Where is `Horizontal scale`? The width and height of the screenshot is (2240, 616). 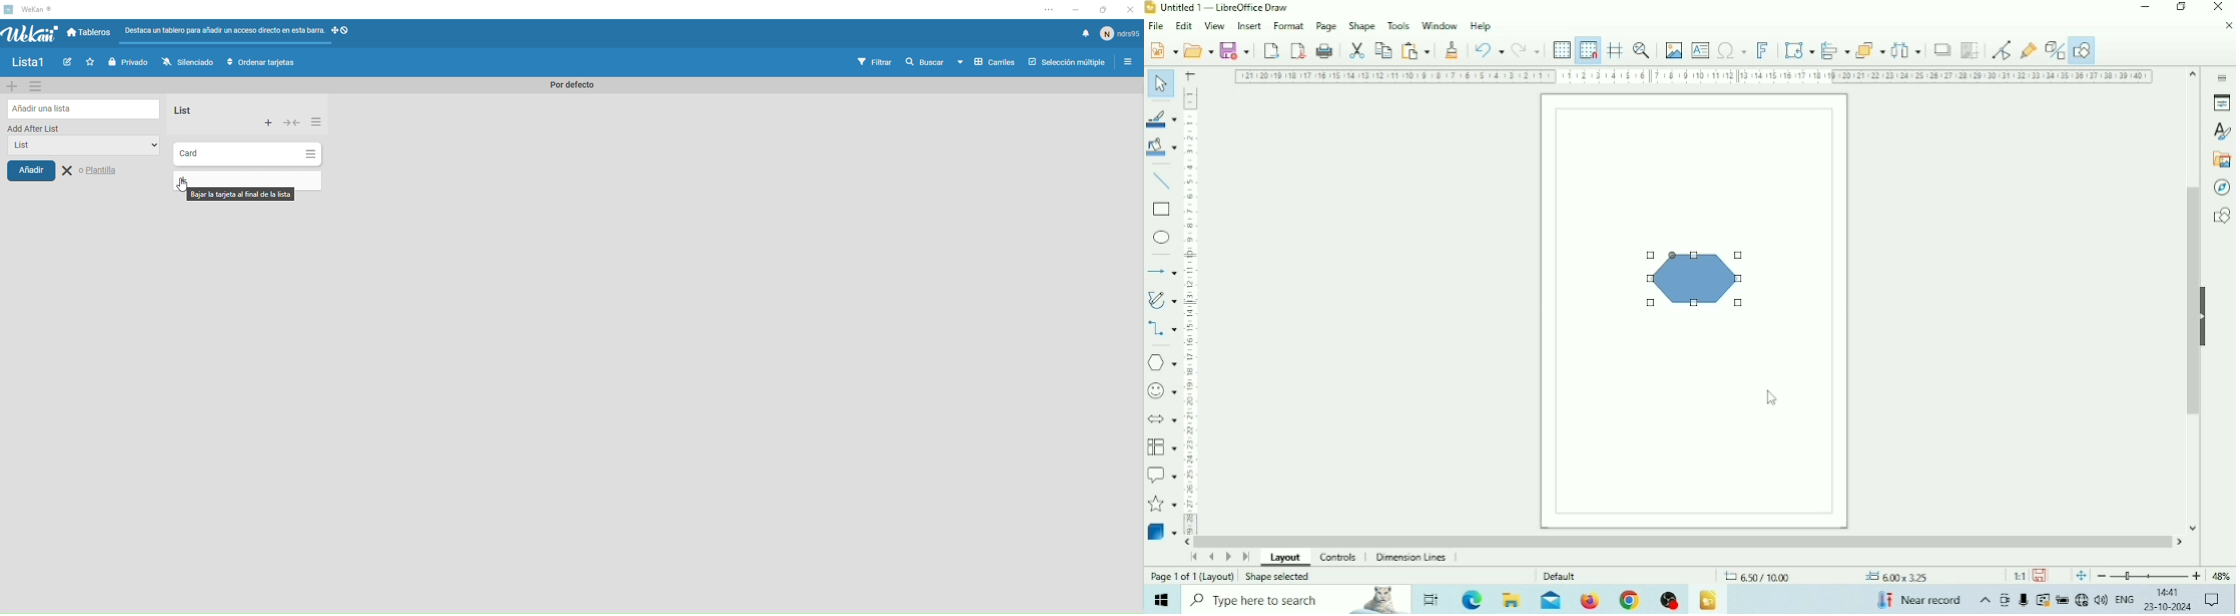
Horizontal scale is located at coordinates (1695, 77).